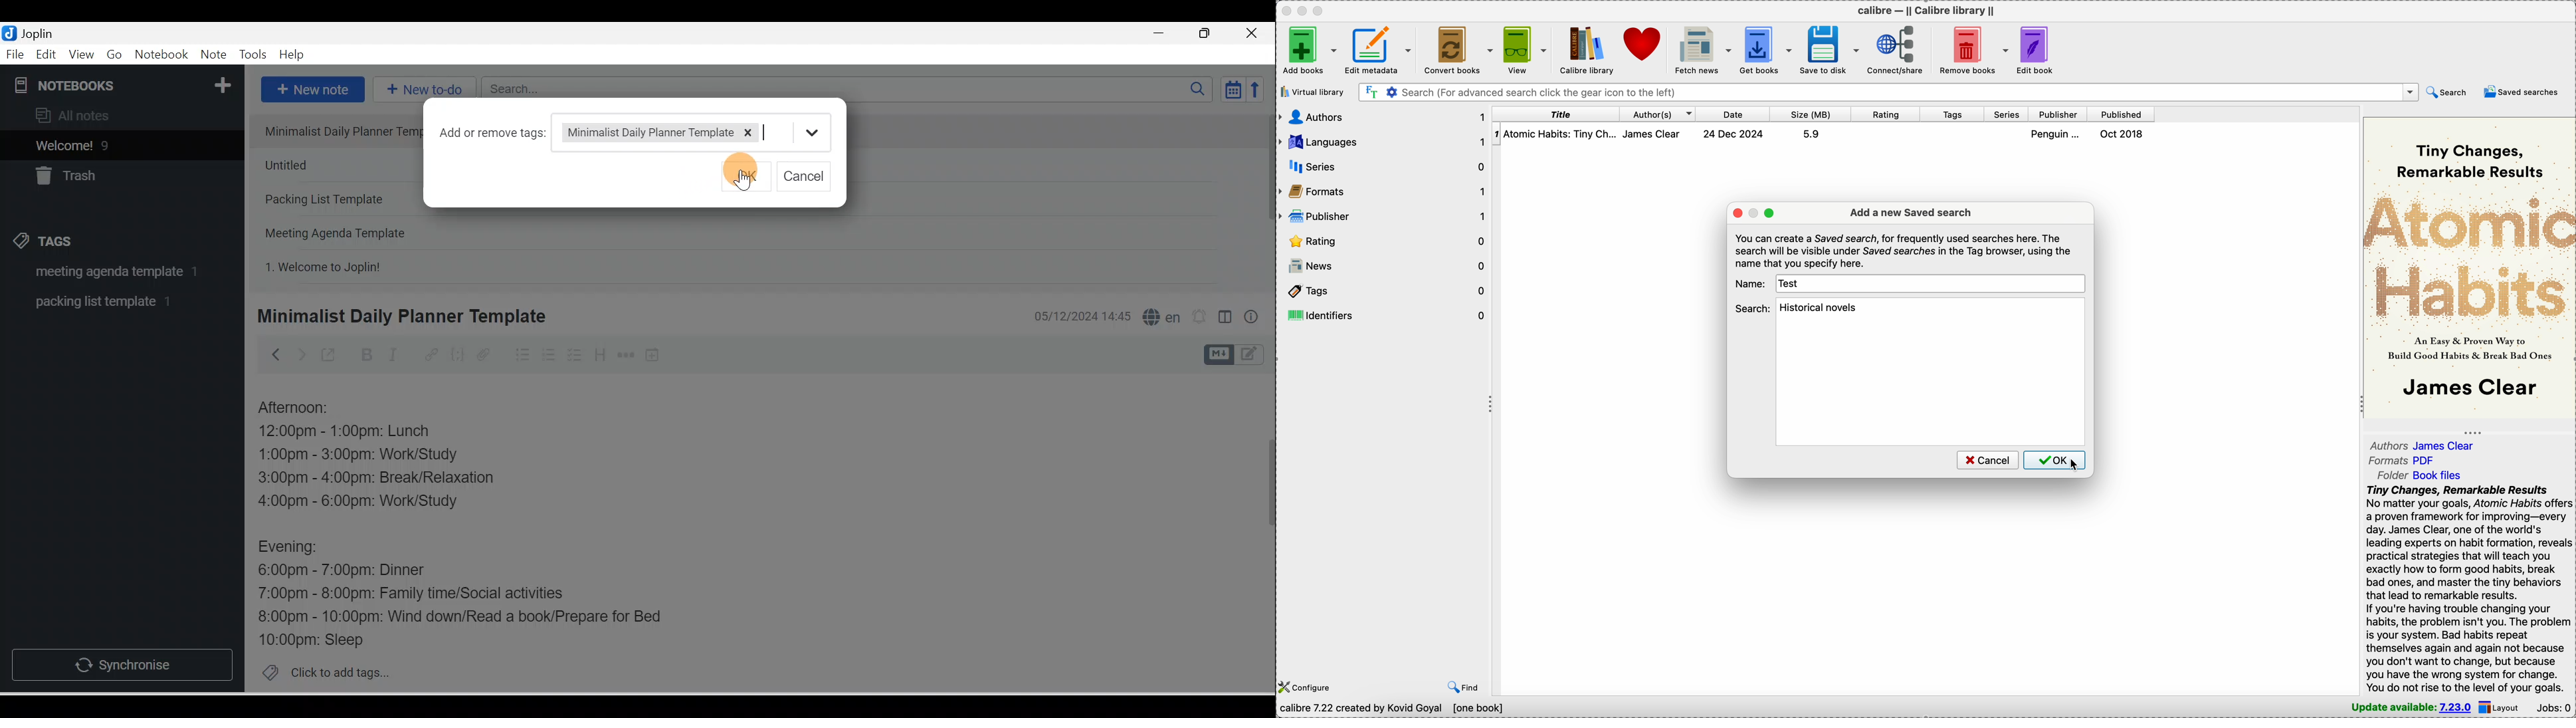 The image size is (2576, 728). Describe the element at coordinates (330, 358) in the screenshot. I see `Toggle external editing` at that location.